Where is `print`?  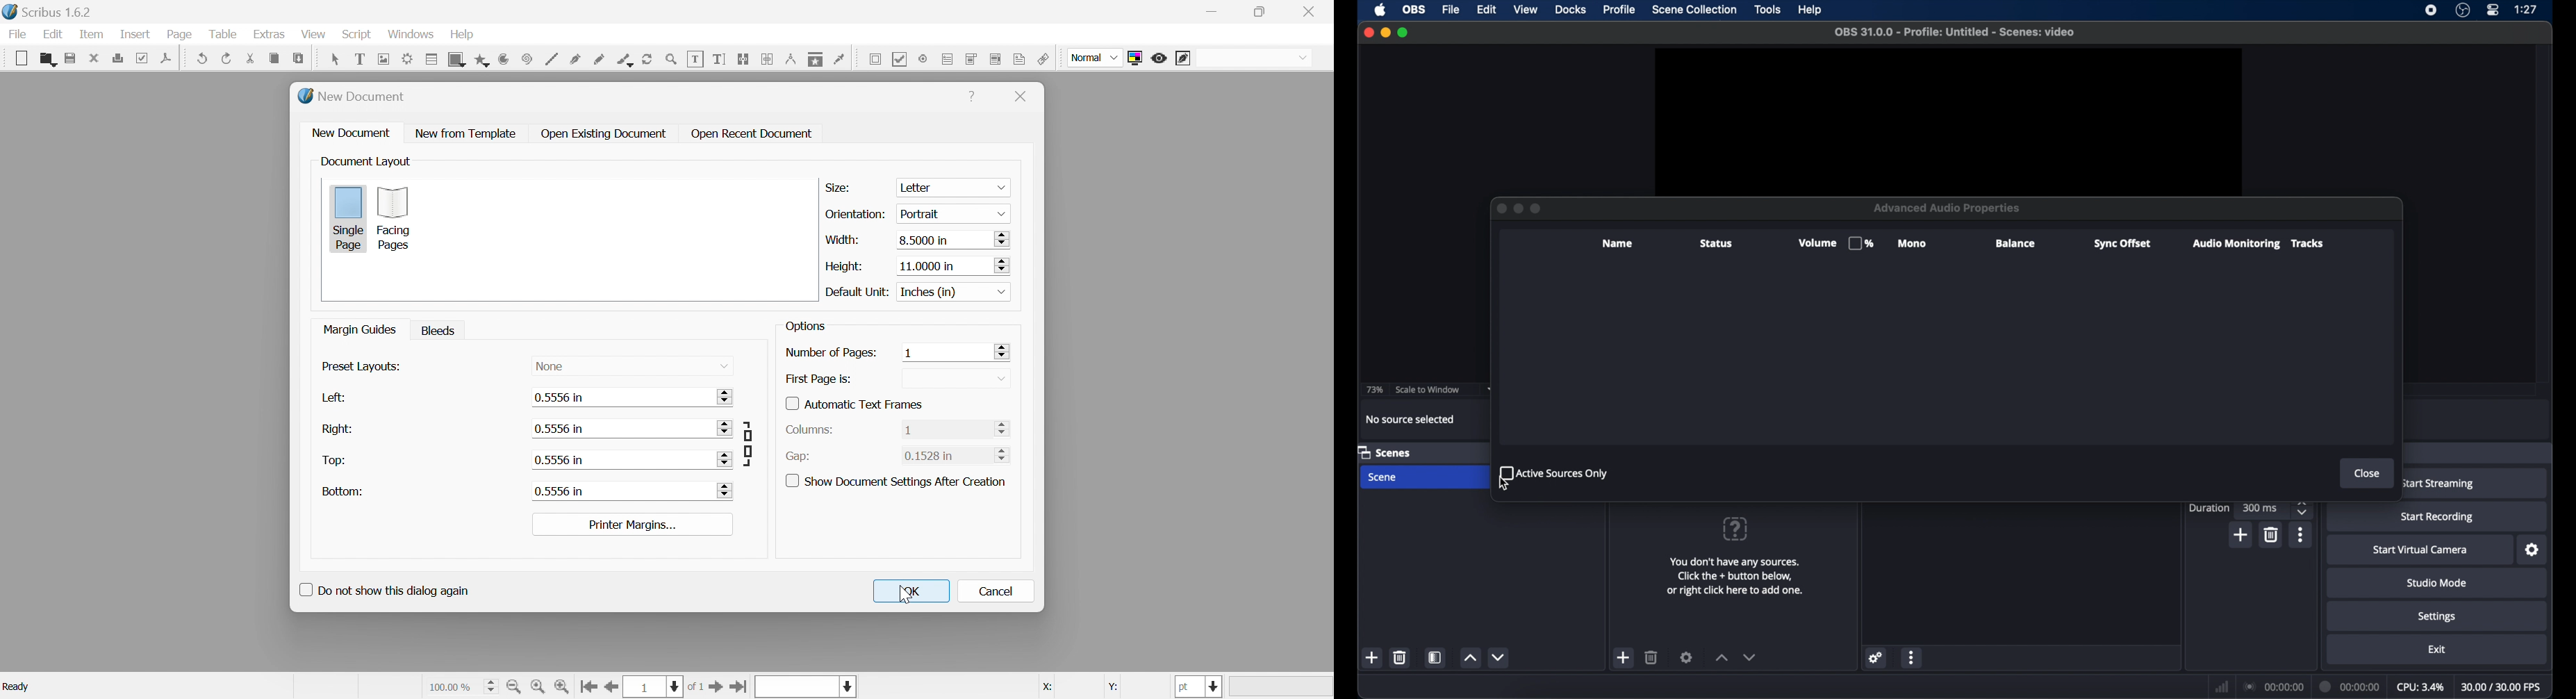
print is located at coordinates (122, 58).